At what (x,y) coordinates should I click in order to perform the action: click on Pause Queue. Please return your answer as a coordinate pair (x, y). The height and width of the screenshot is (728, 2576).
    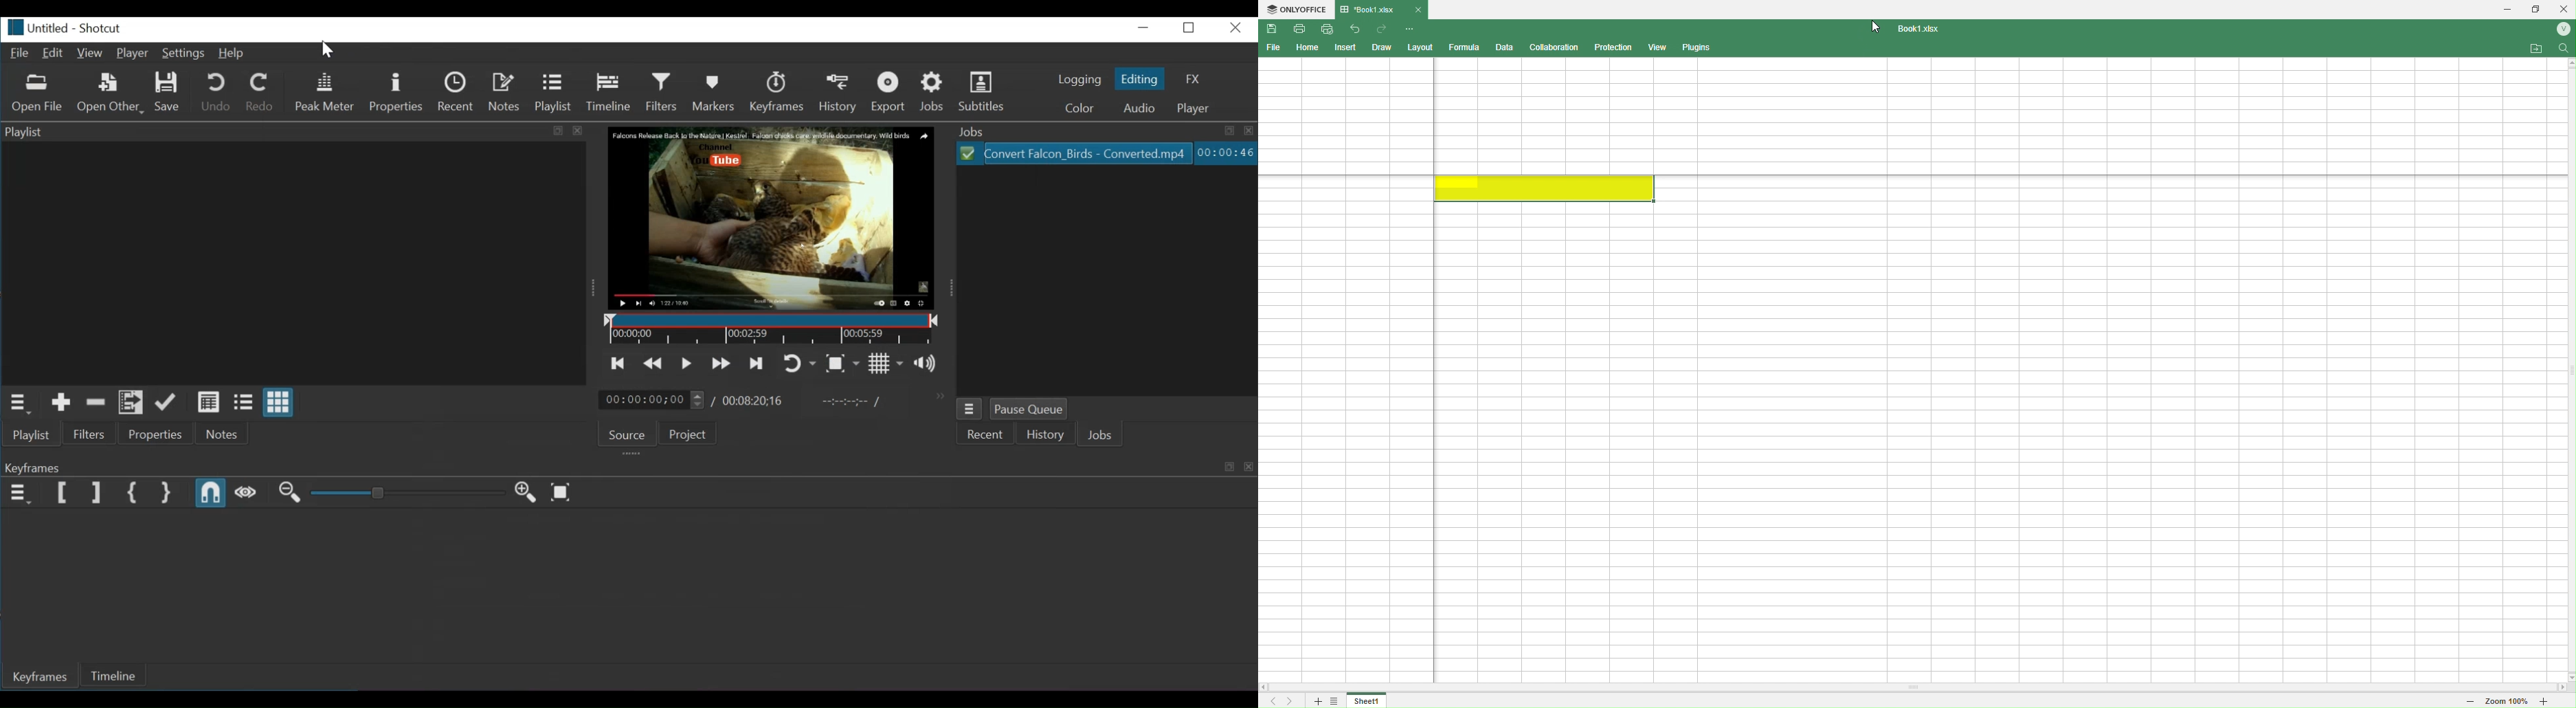
    Looking at the image, I should click on (1029, 410).